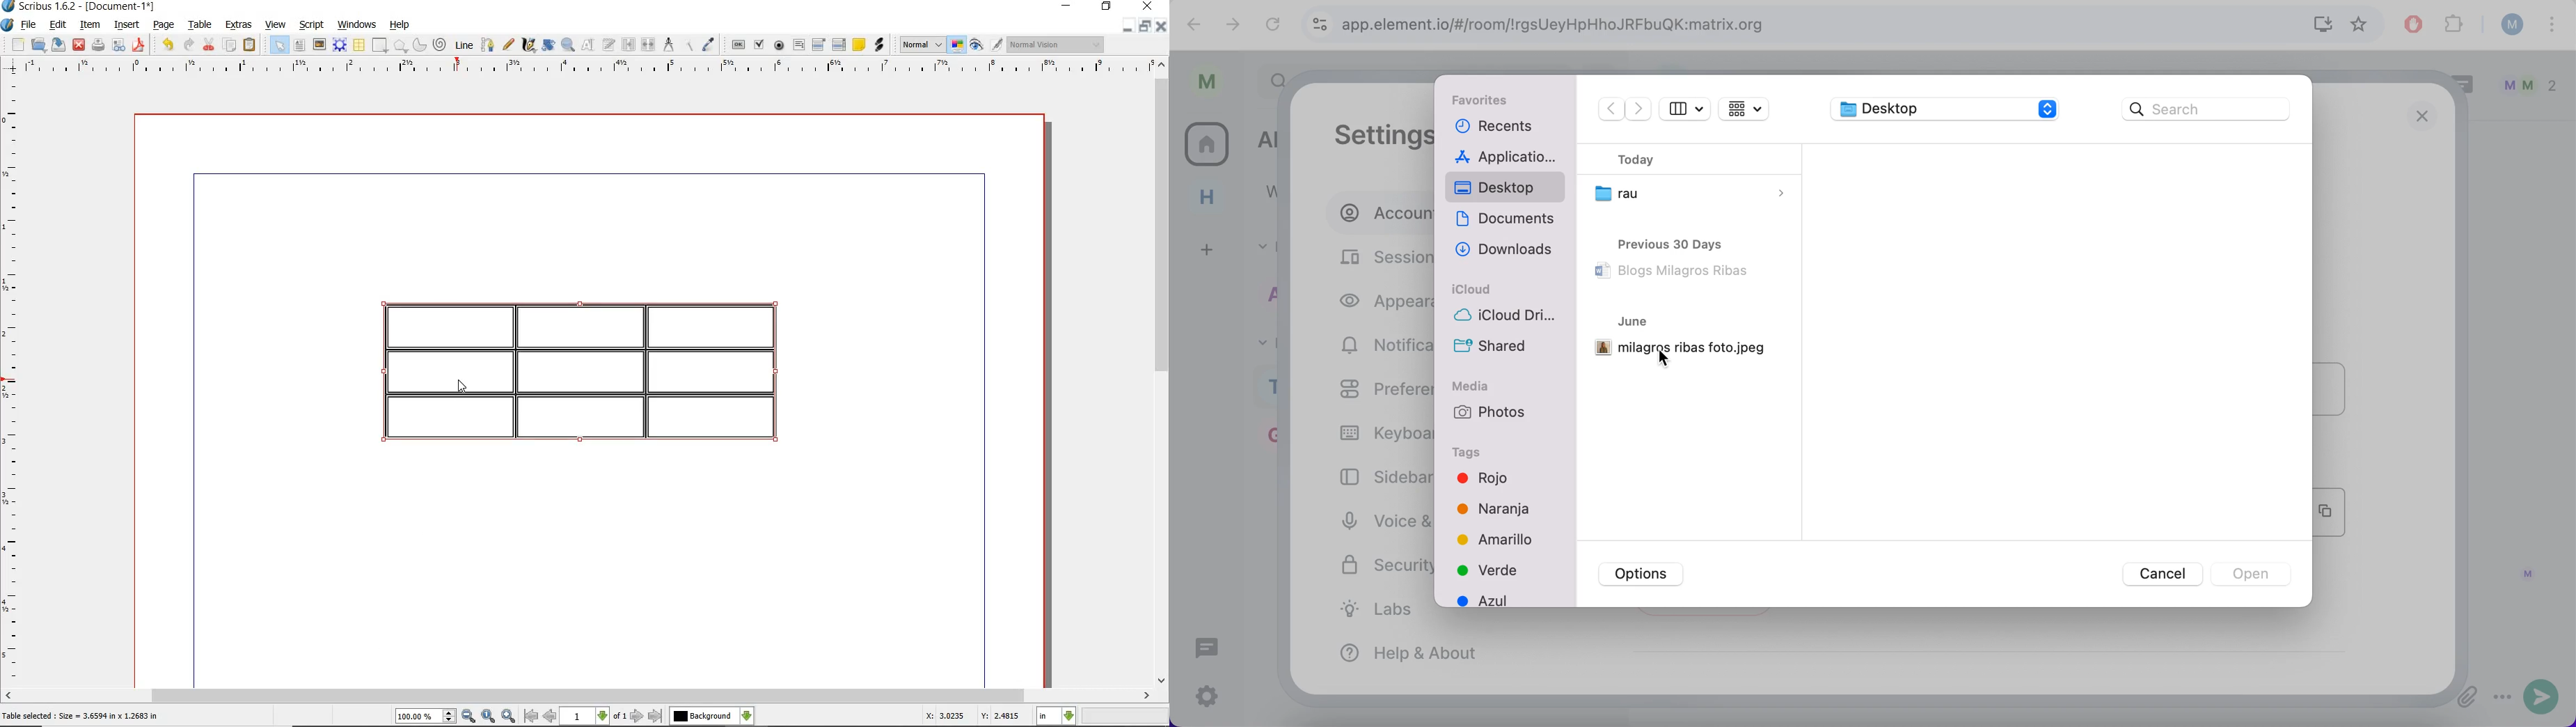  Describe the element at coordinates (188, 45) in the screenshot. I see `redo` at that location.